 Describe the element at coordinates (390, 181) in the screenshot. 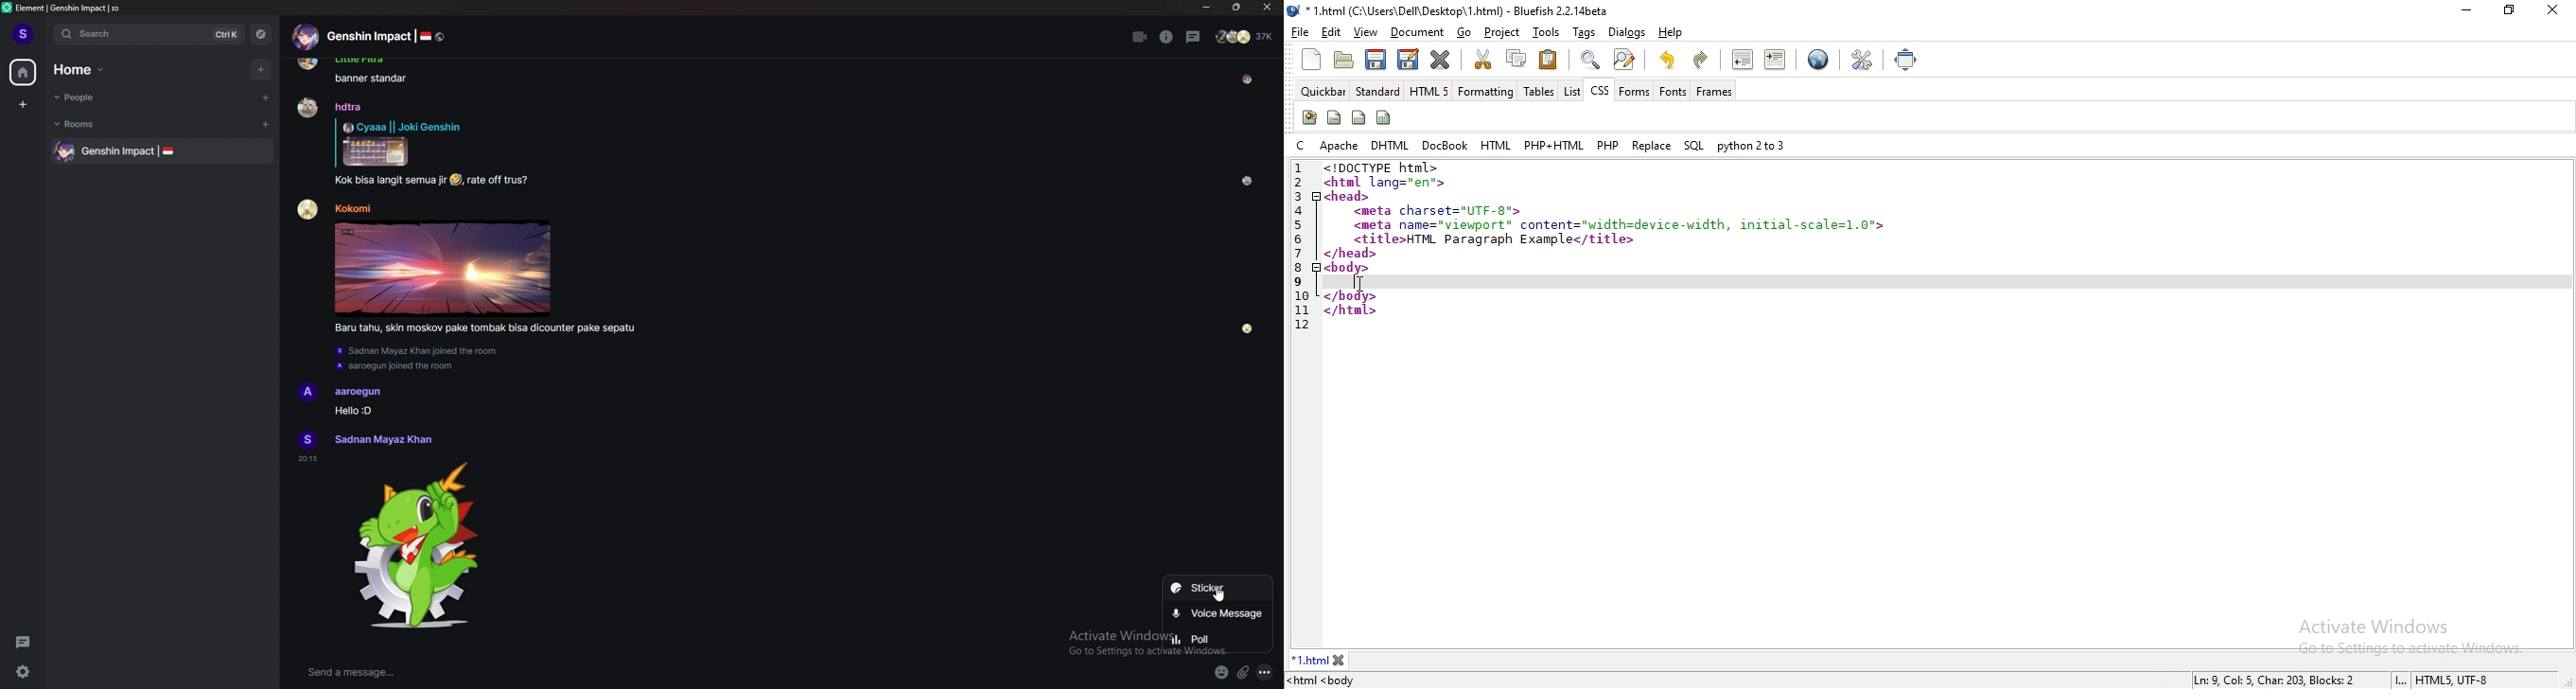

I see `Kok bisa langit semua jir` at that location.